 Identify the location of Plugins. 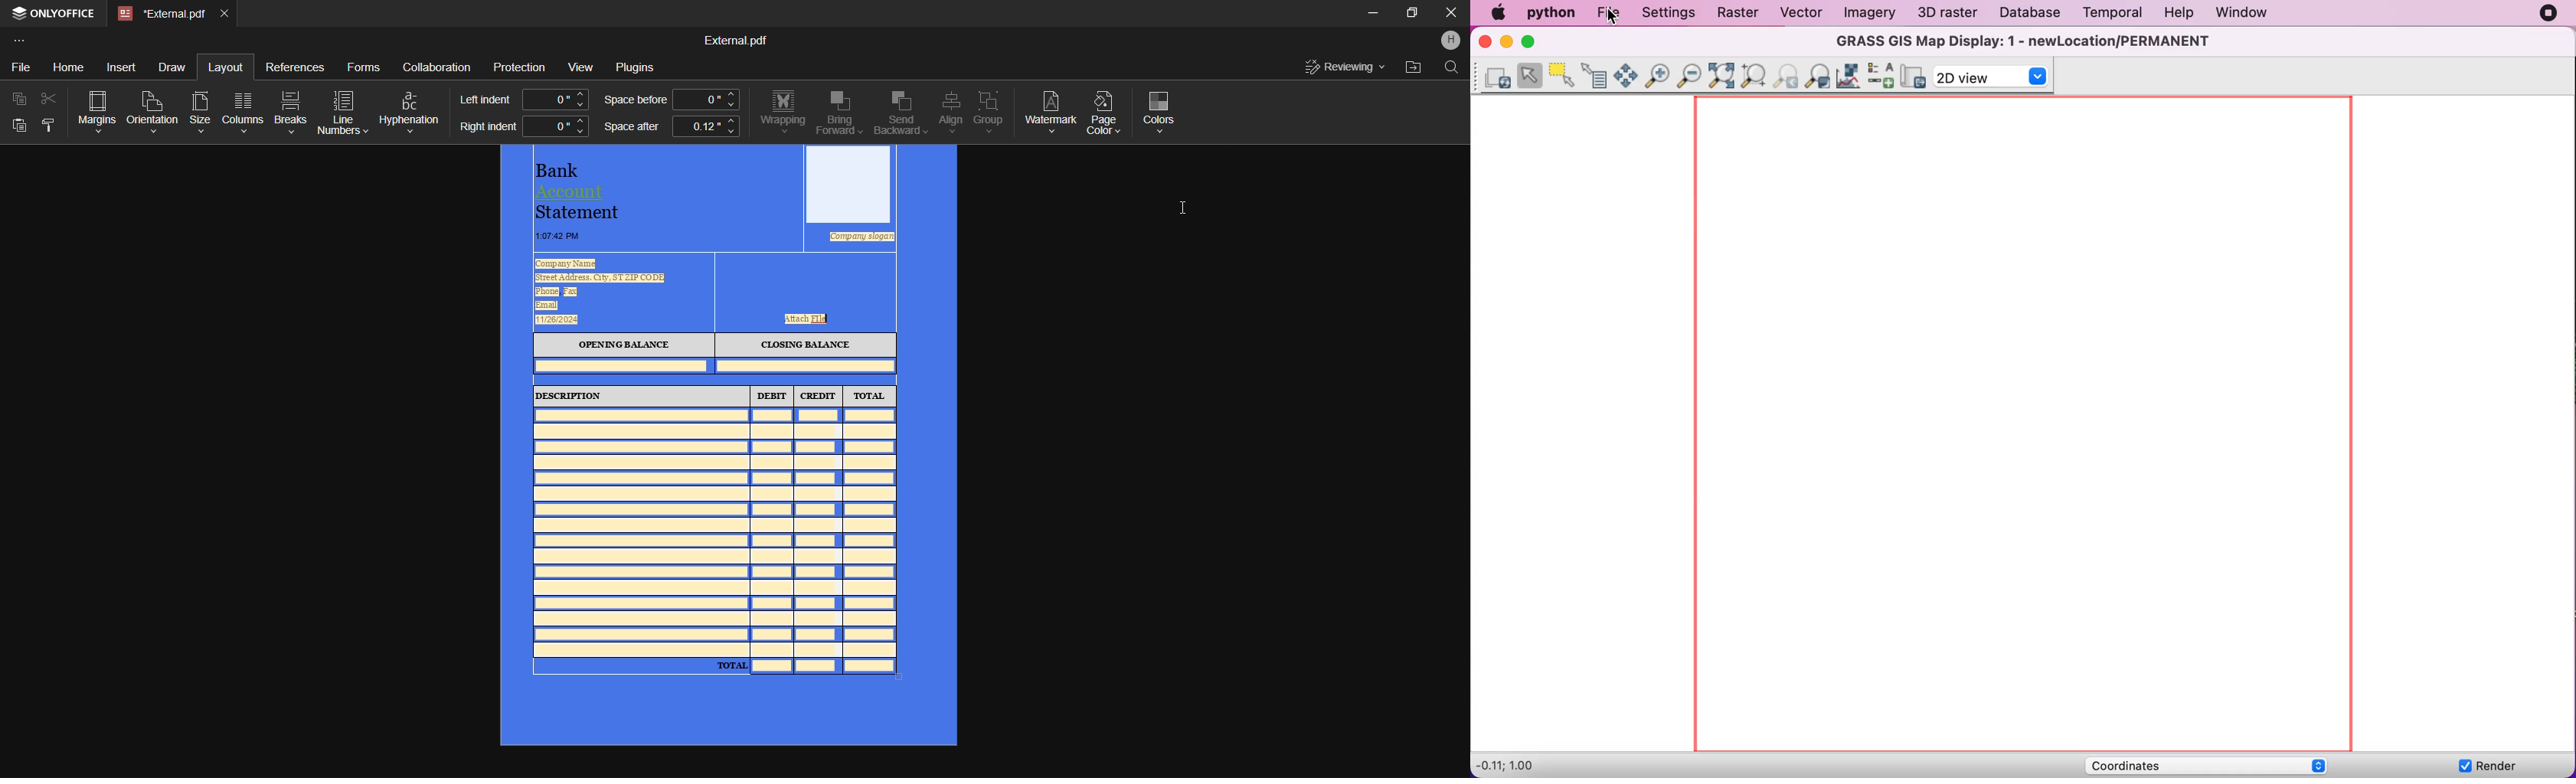
(641, 68).